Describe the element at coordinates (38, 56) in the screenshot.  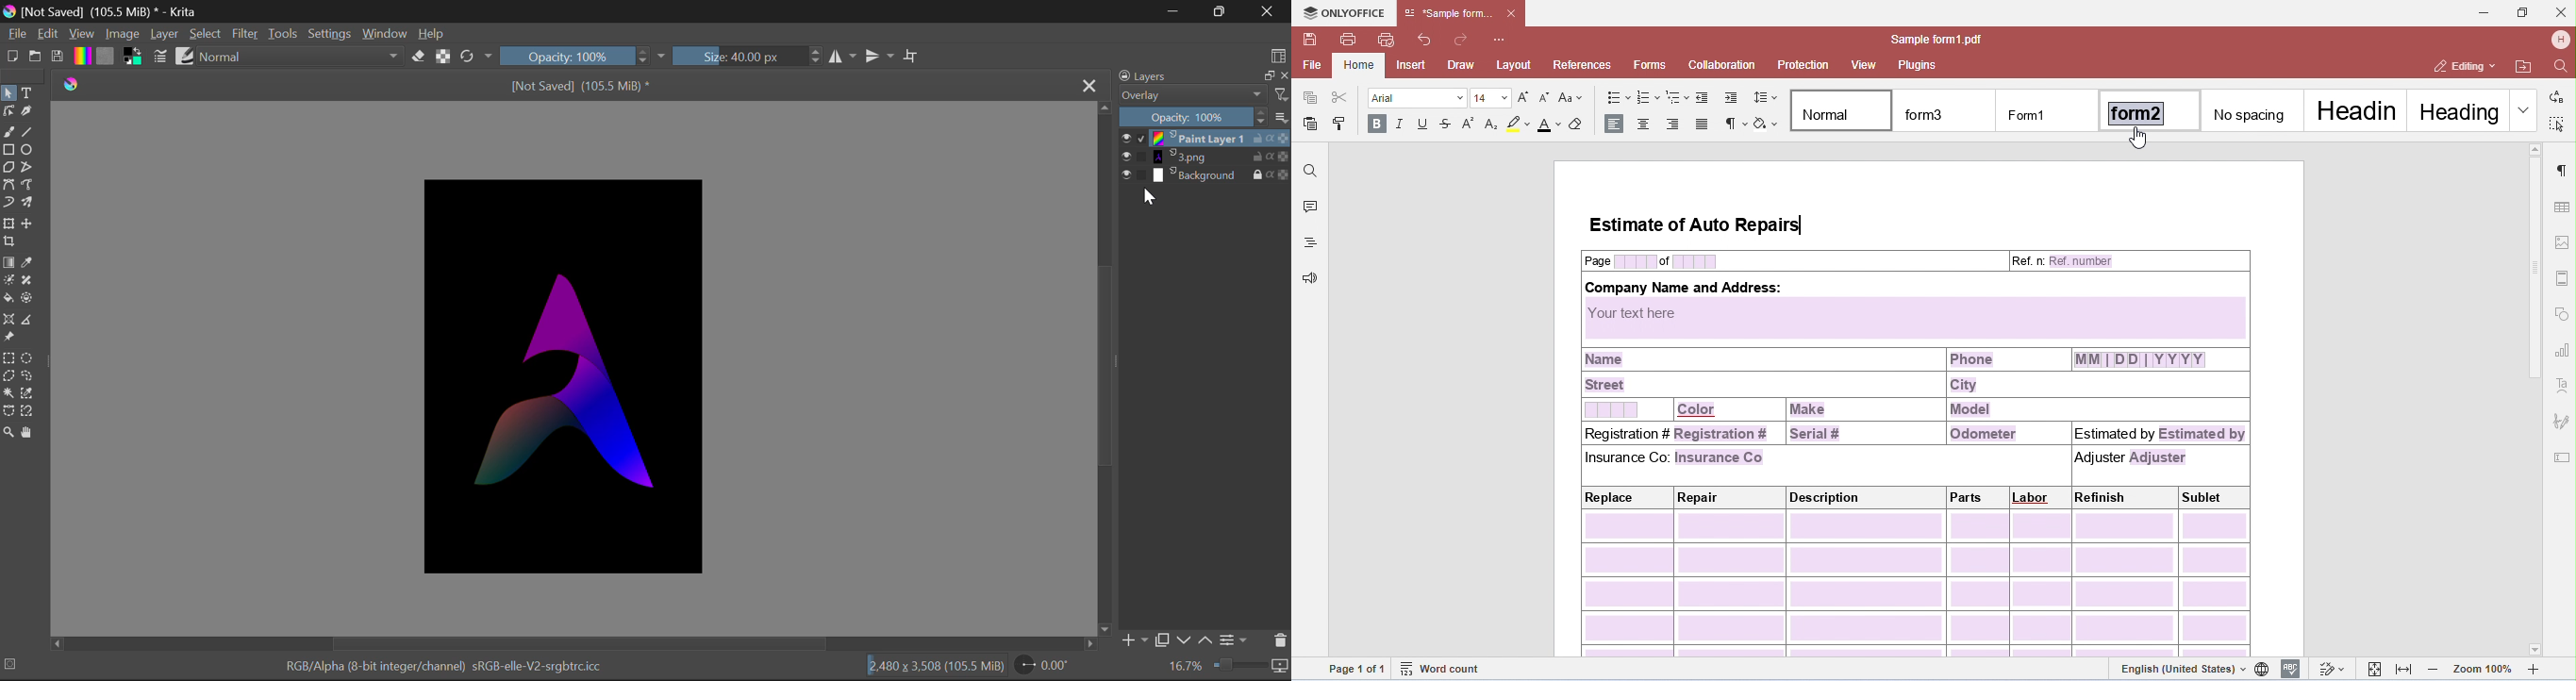
I see `Open` at that location.